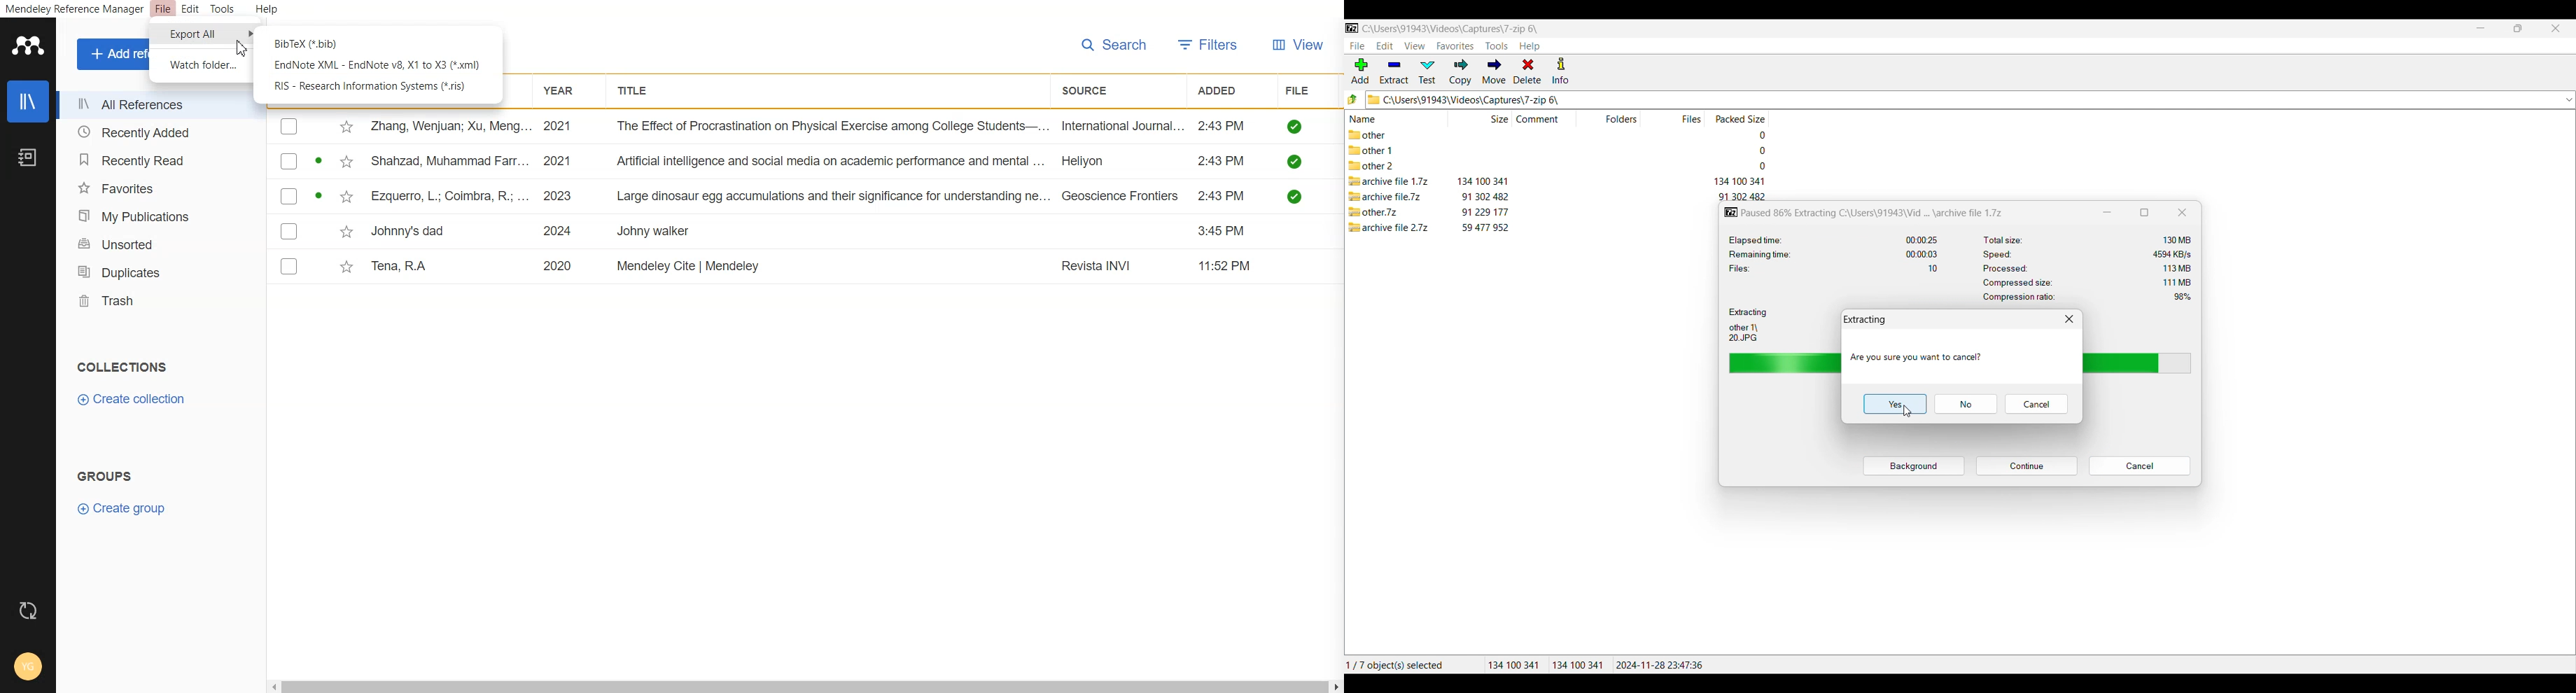 The height and width of the screenshot is (700, 2576). What do you see at coordinates (29, 610) in the screenshot?
I see `Auto sync` at bounding box center [29, 610].